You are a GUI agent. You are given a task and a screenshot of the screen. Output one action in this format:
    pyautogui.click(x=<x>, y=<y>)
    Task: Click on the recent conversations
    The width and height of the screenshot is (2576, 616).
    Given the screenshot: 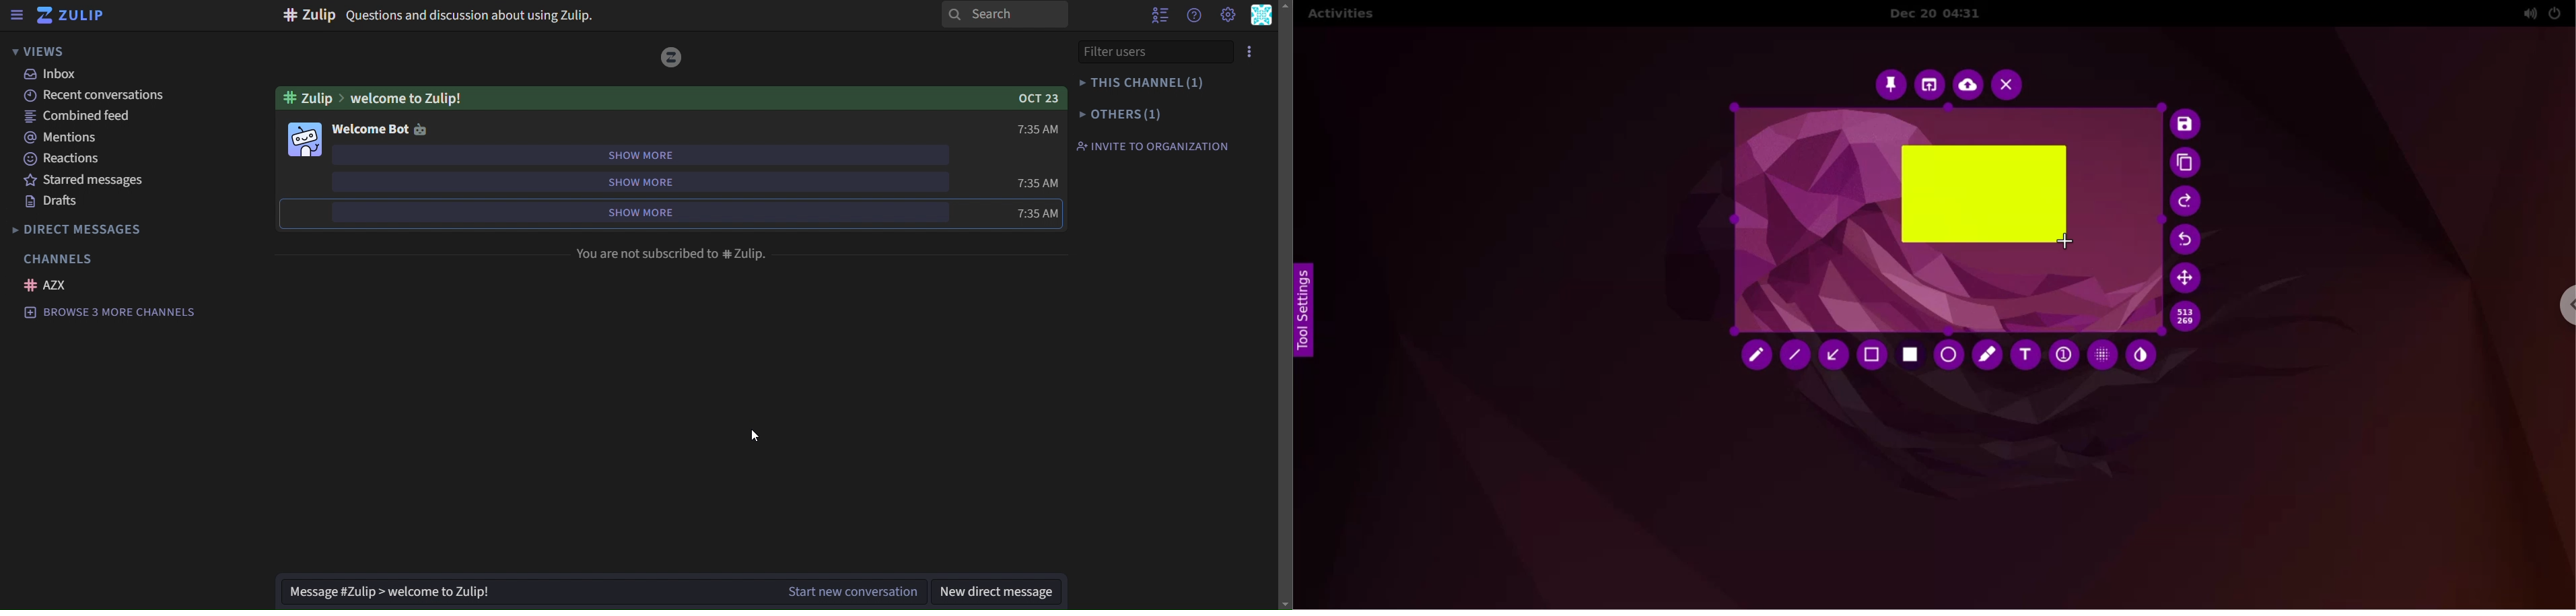 What is the action you would take?
    pyautogui.click(x=96, y=97)
    